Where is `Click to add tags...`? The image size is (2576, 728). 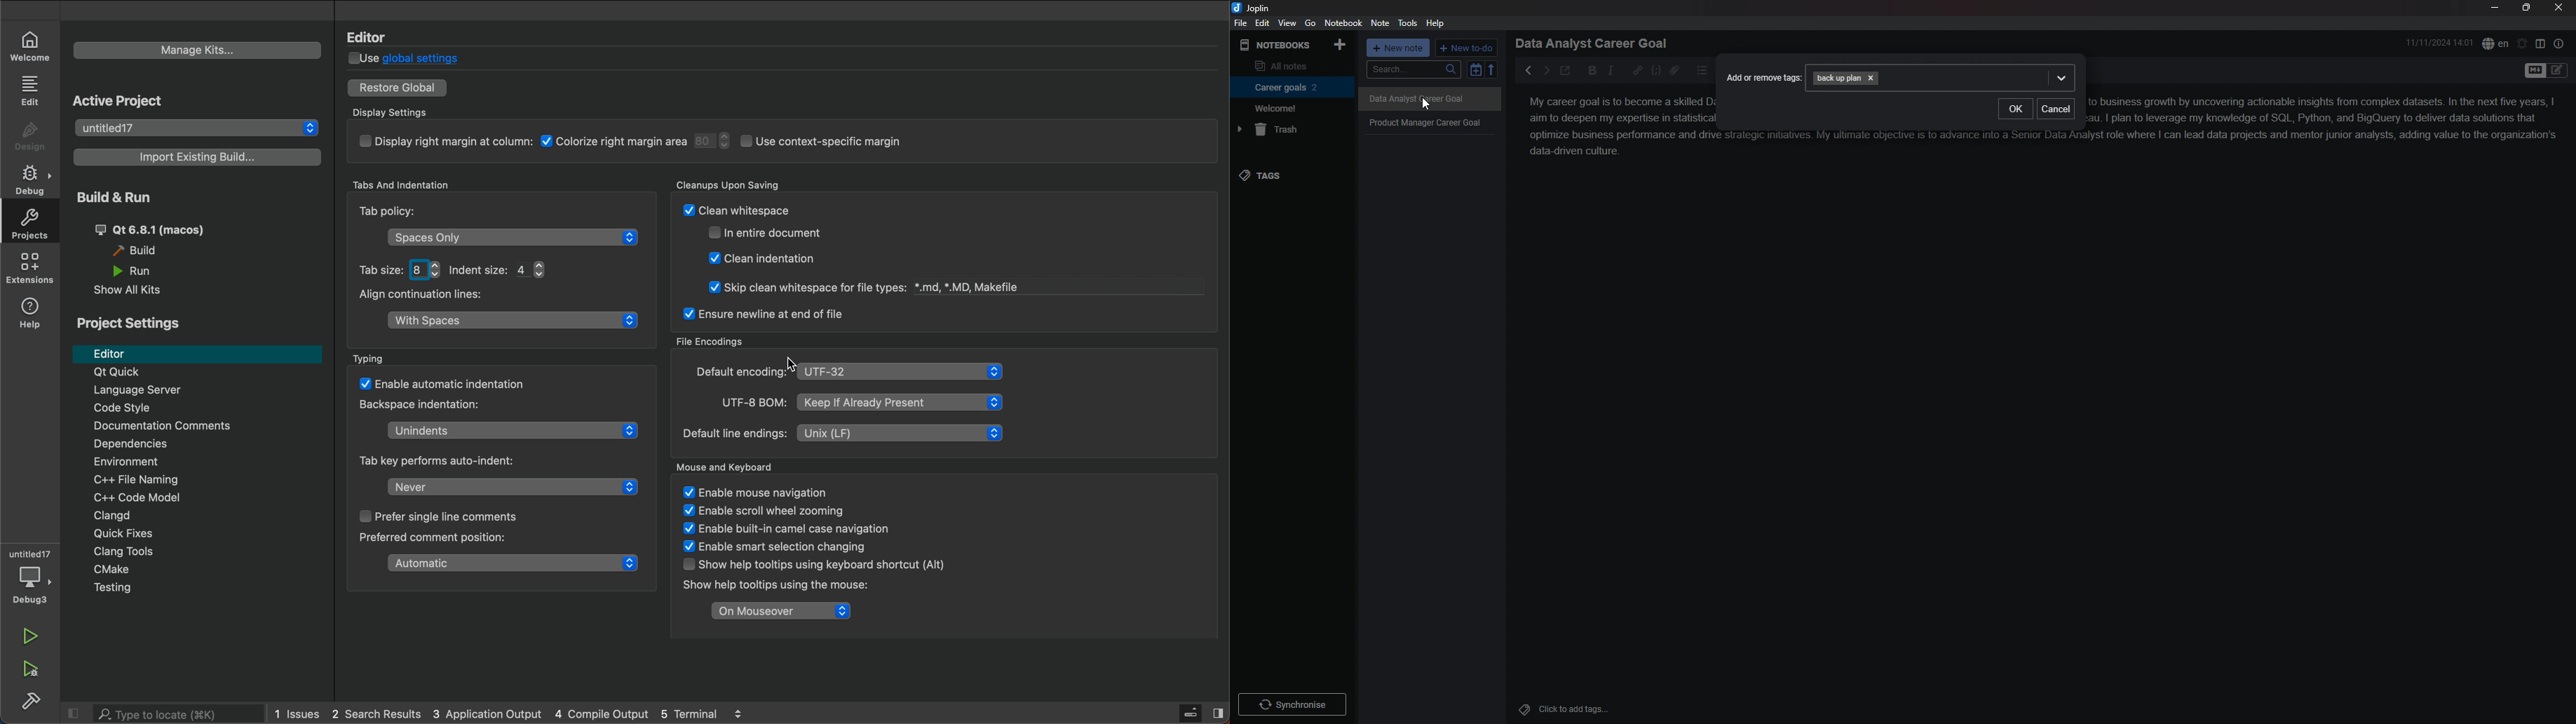
Click to add tags... is located at coordinates (1573, 709).